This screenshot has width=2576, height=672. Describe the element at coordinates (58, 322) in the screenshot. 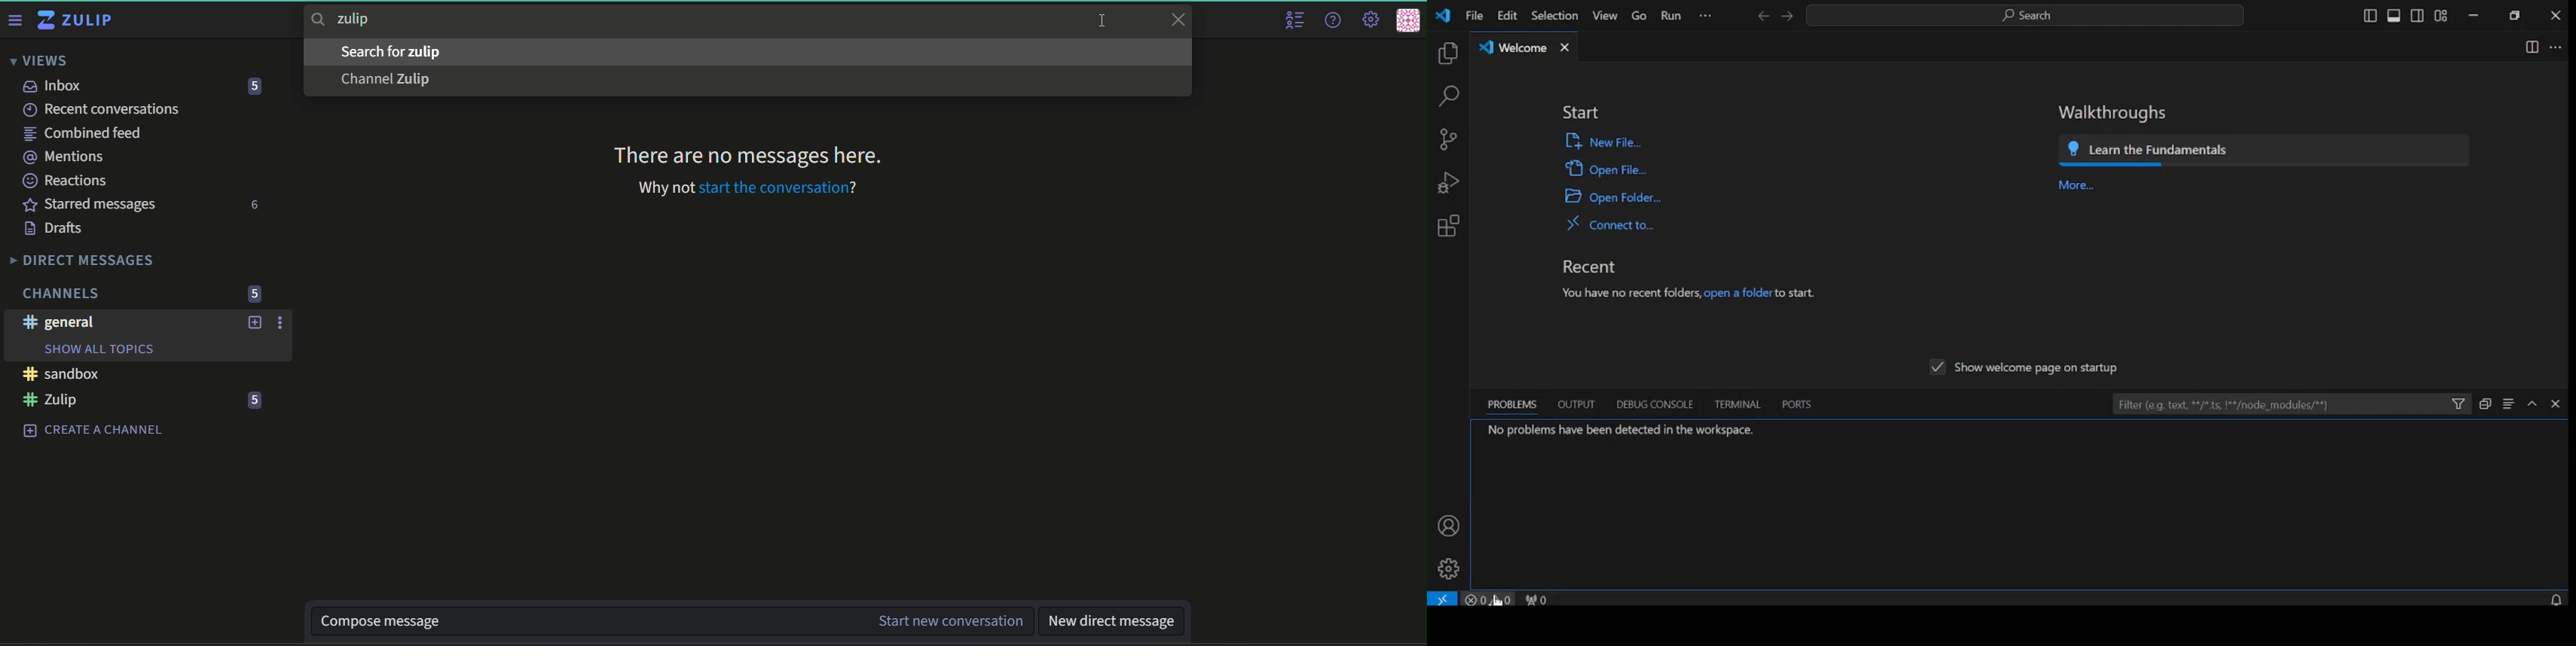

I see `#general` at that location.